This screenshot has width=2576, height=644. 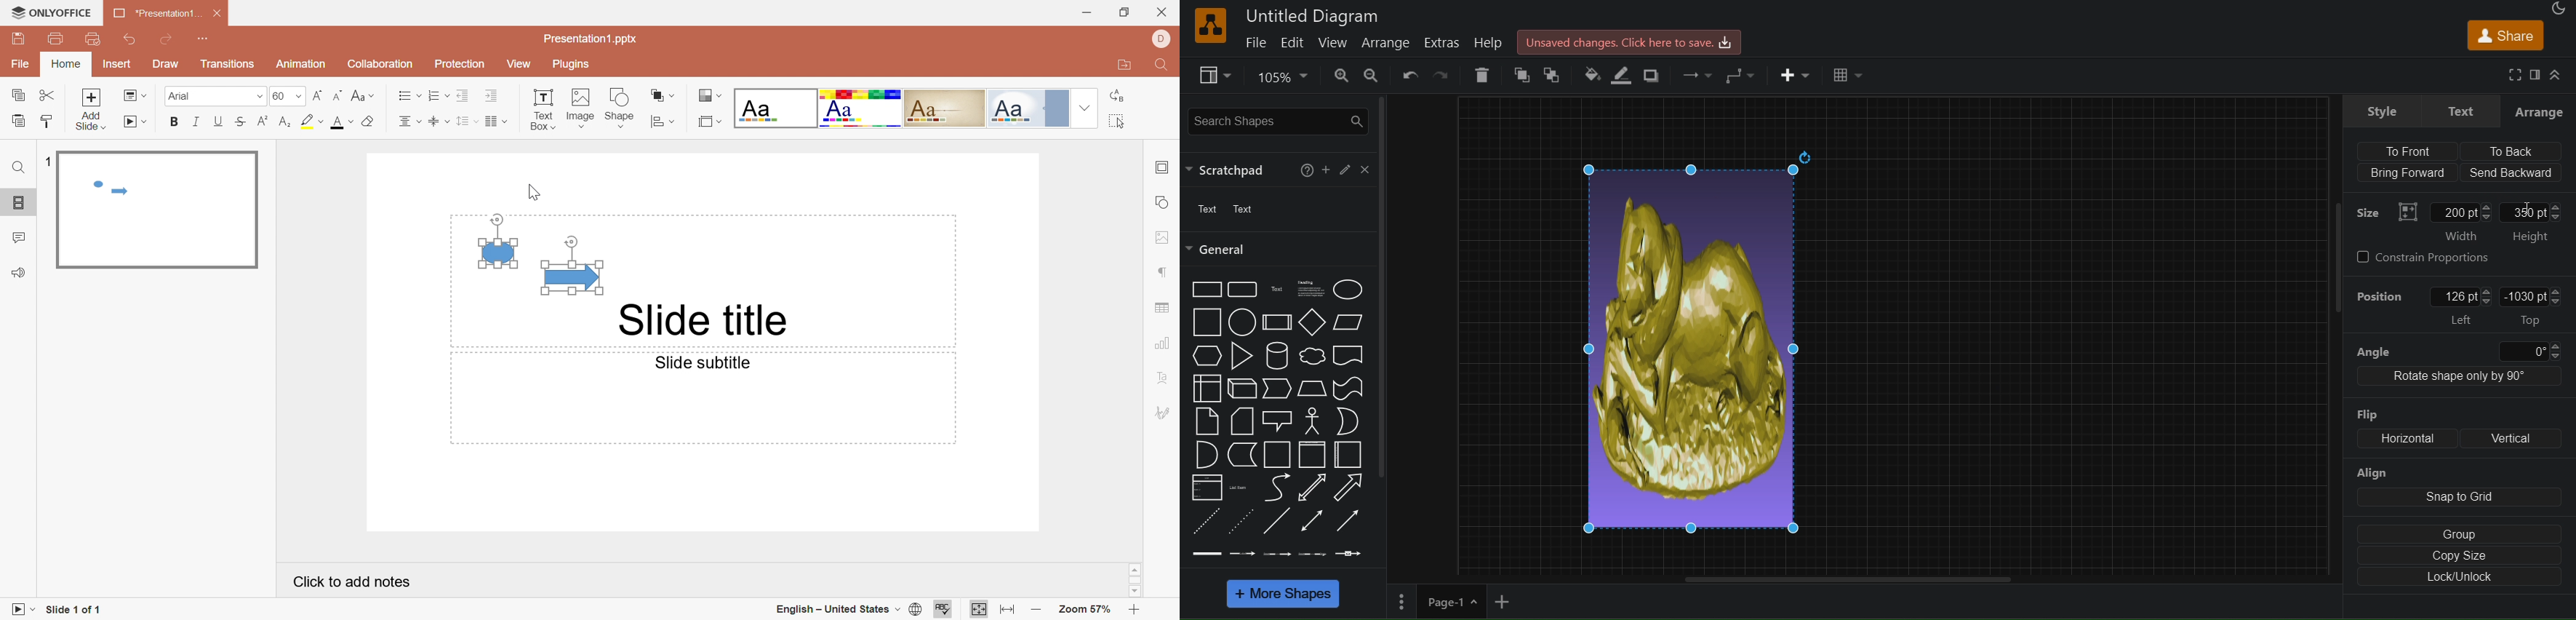 What do you see at coordinates (2464, 306) in the screenshot?
I see `position: left: 126 pt` at bounding box center [2464, 306].